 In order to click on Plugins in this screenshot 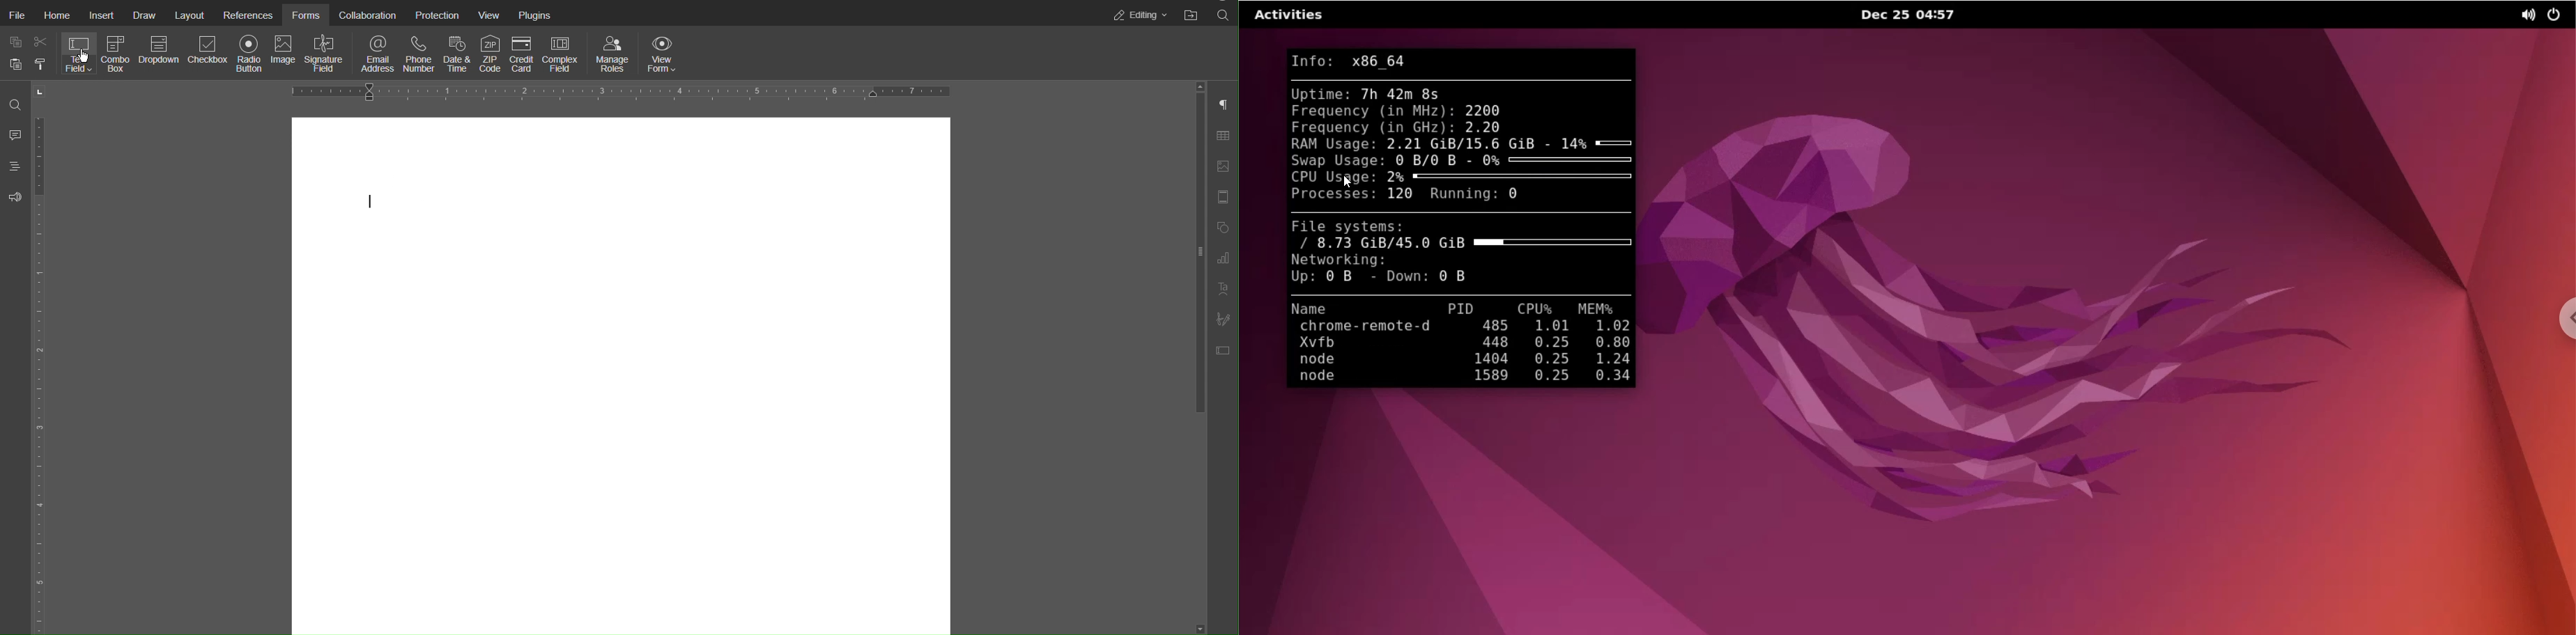, I will do `click(535, 15)`.